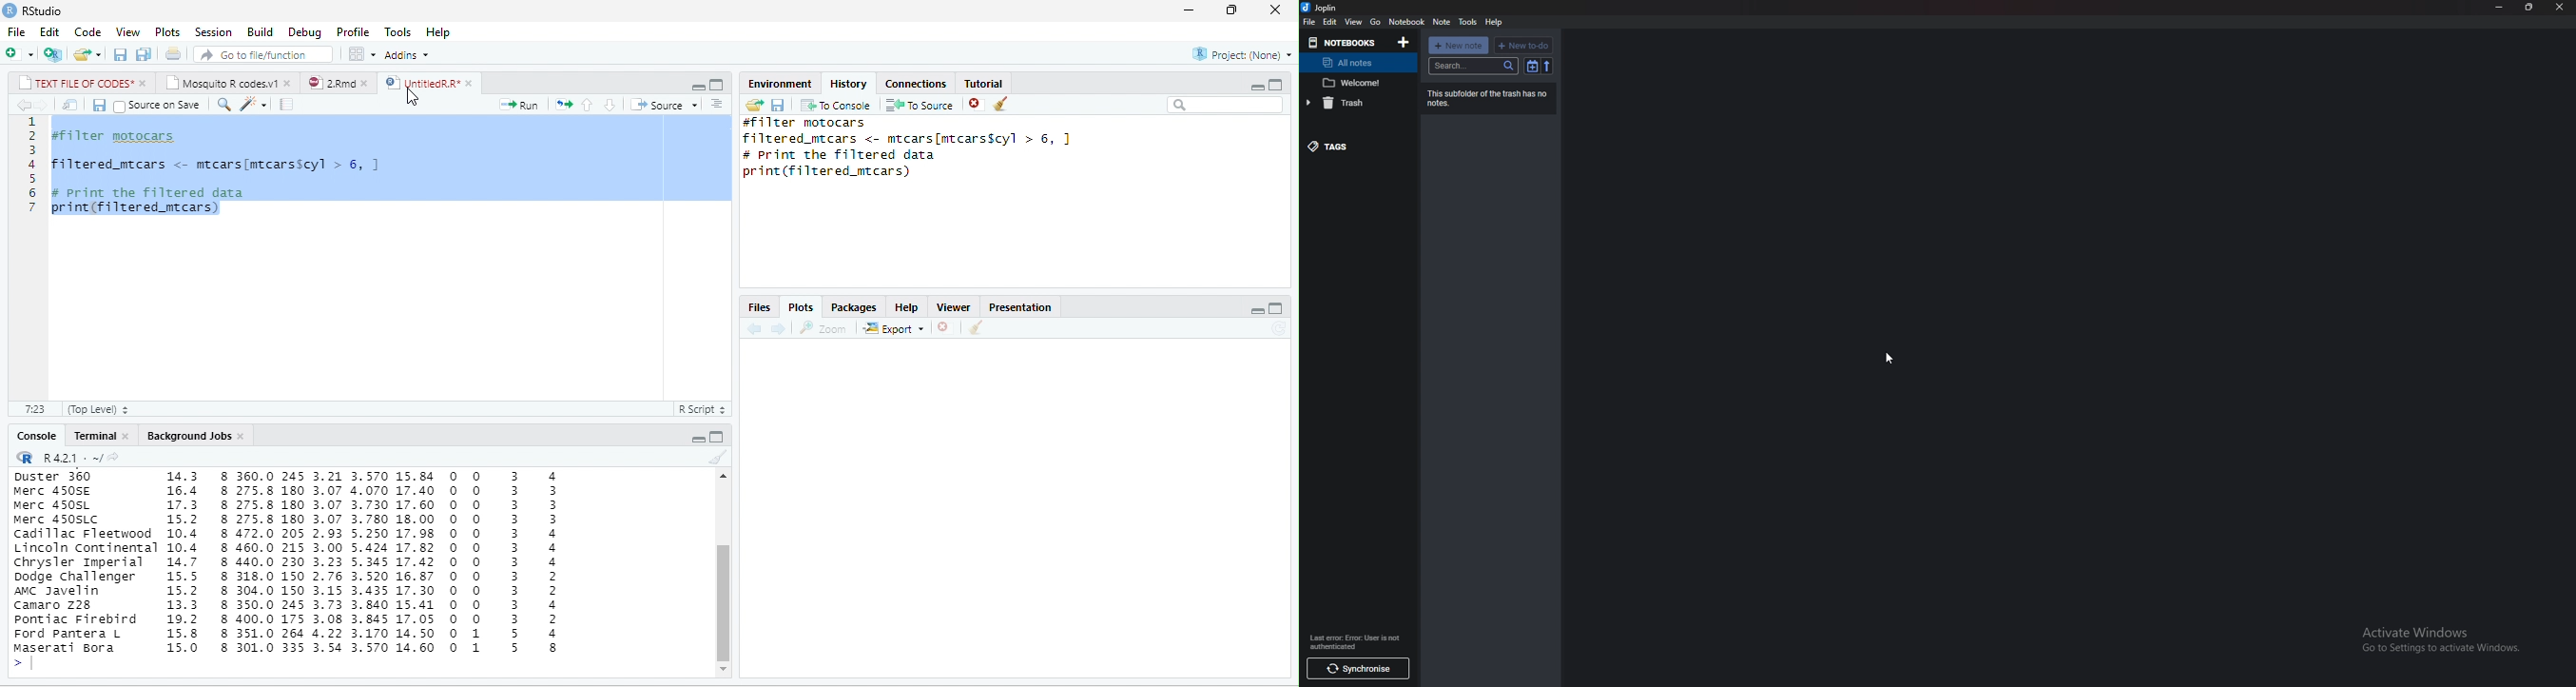  Describe the element at coordinates (893, 328) in the screenshot. I see `Export` at that location.